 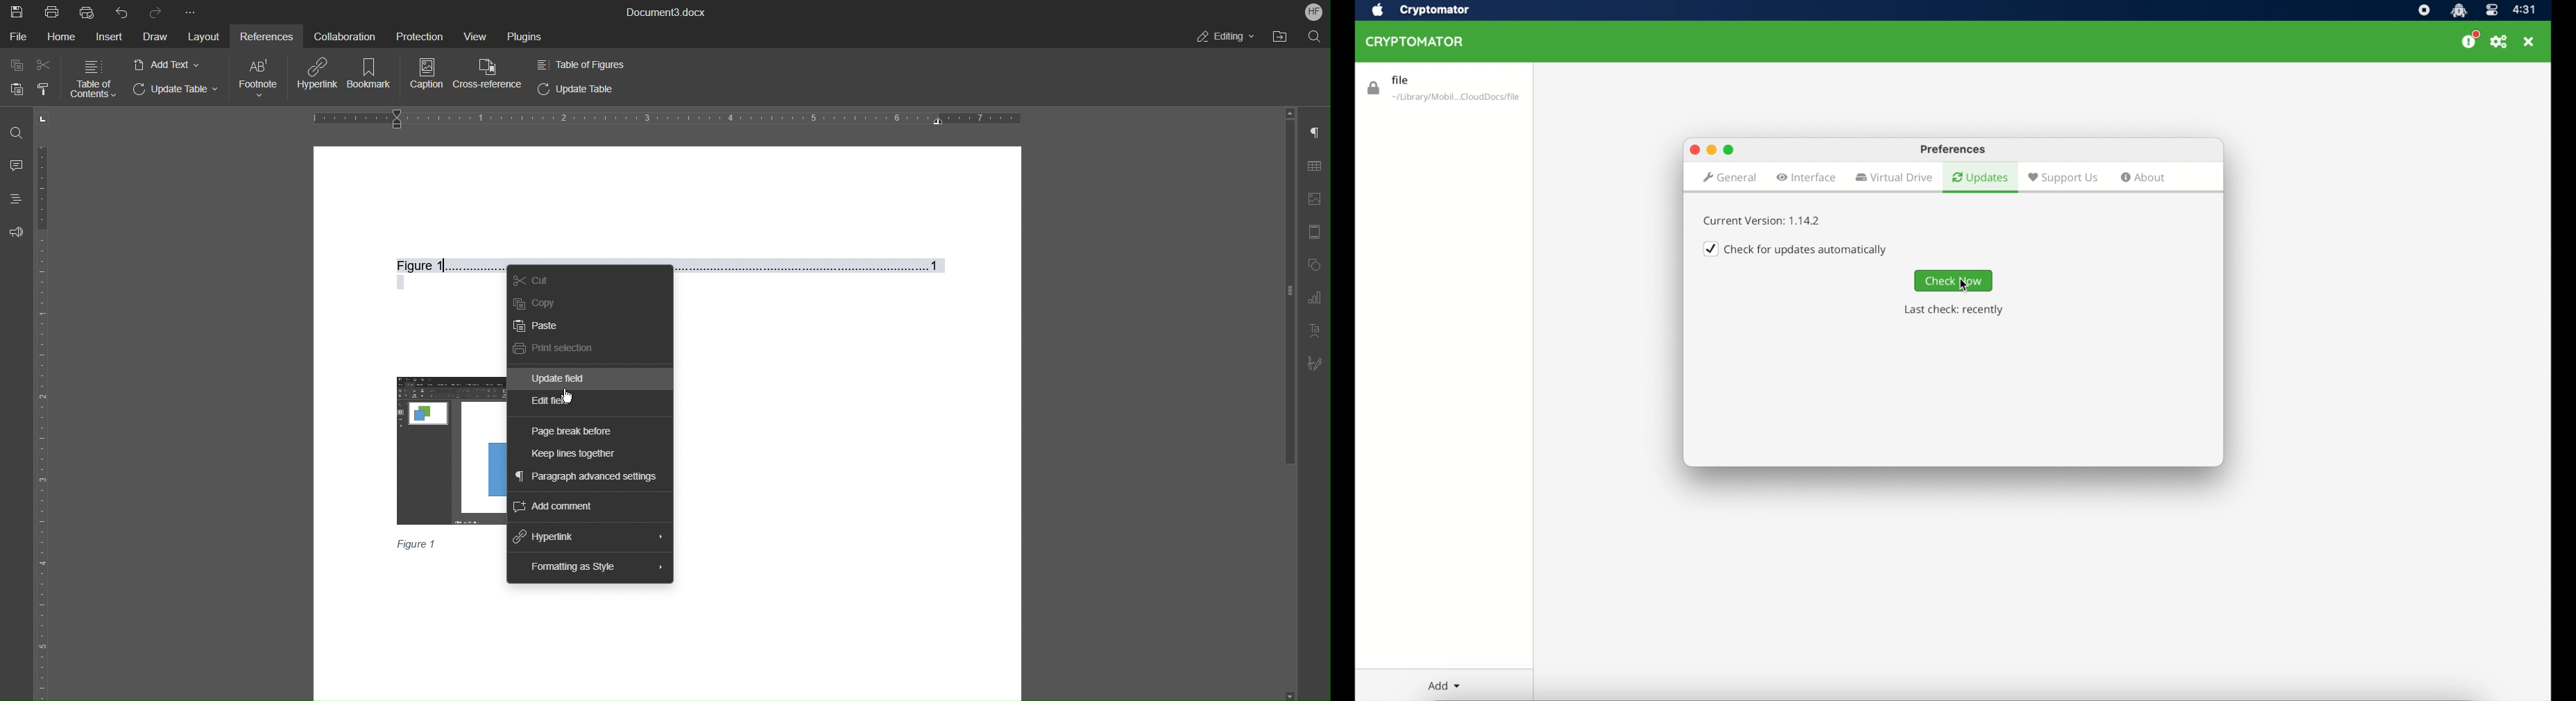 What do you see at coordinates (1315, 332) in the screenshot?
I see `Text Art` at bounding box center [1315, 332].